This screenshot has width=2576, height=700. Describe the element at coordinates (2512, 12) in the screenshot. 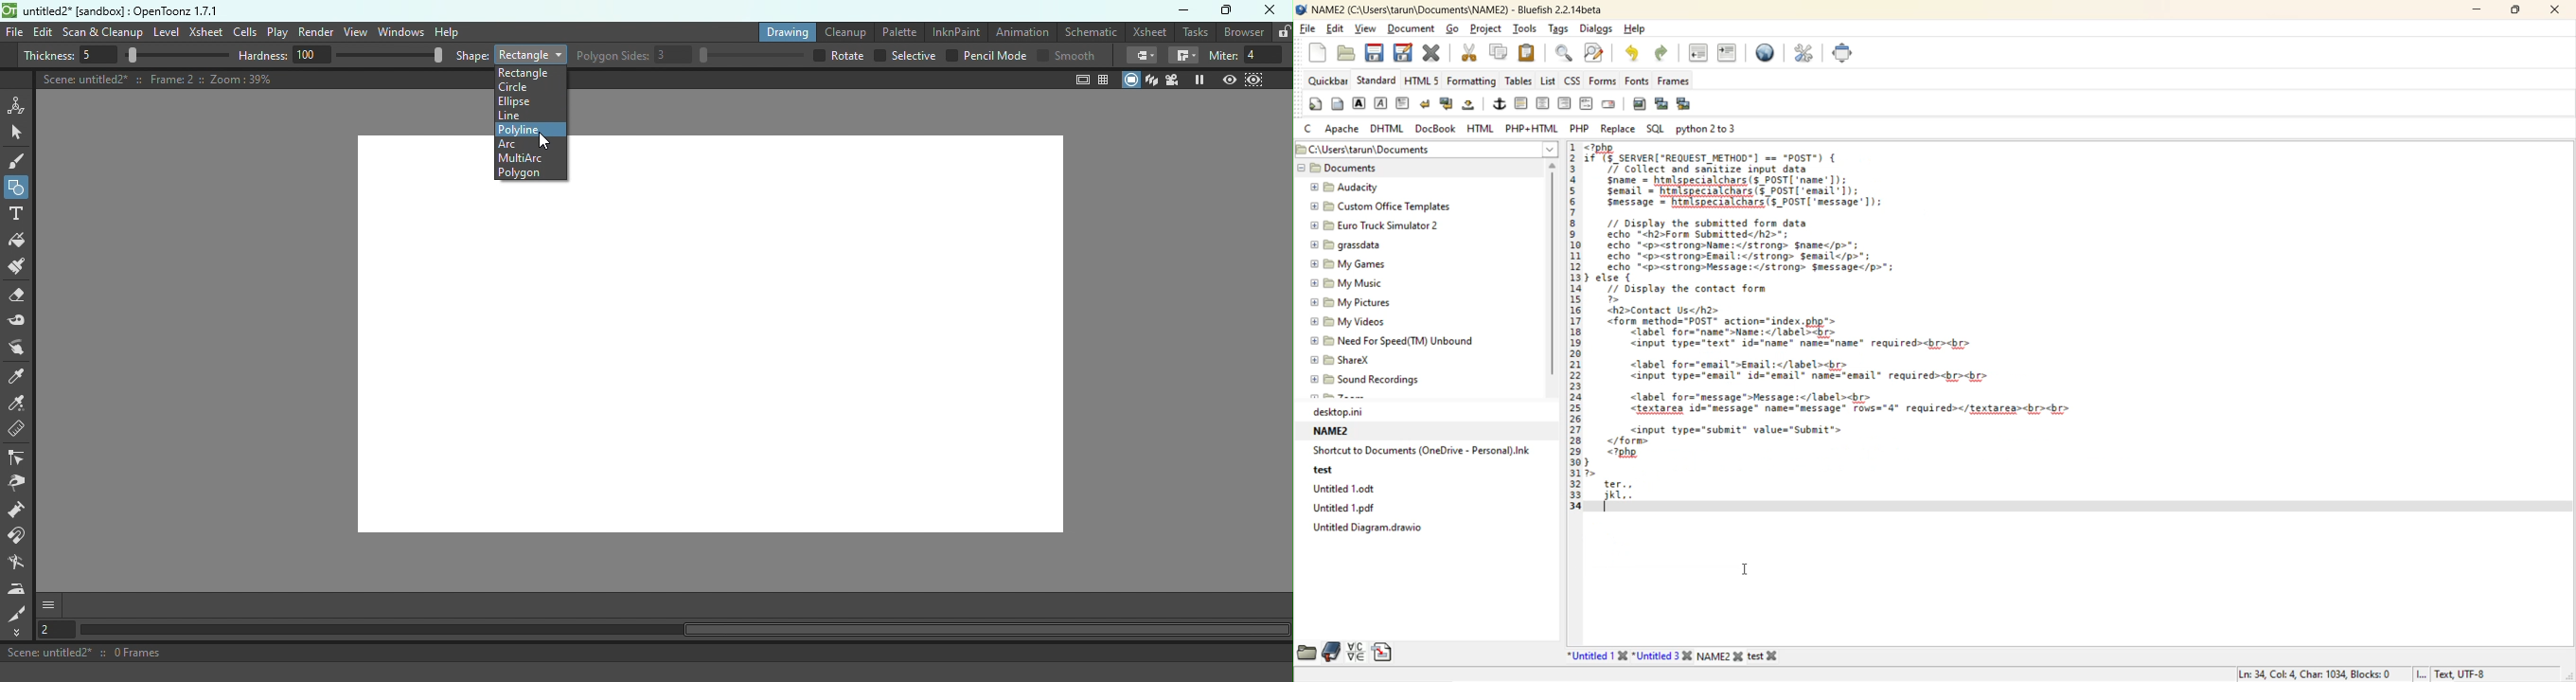

I see `maximize` at that location.